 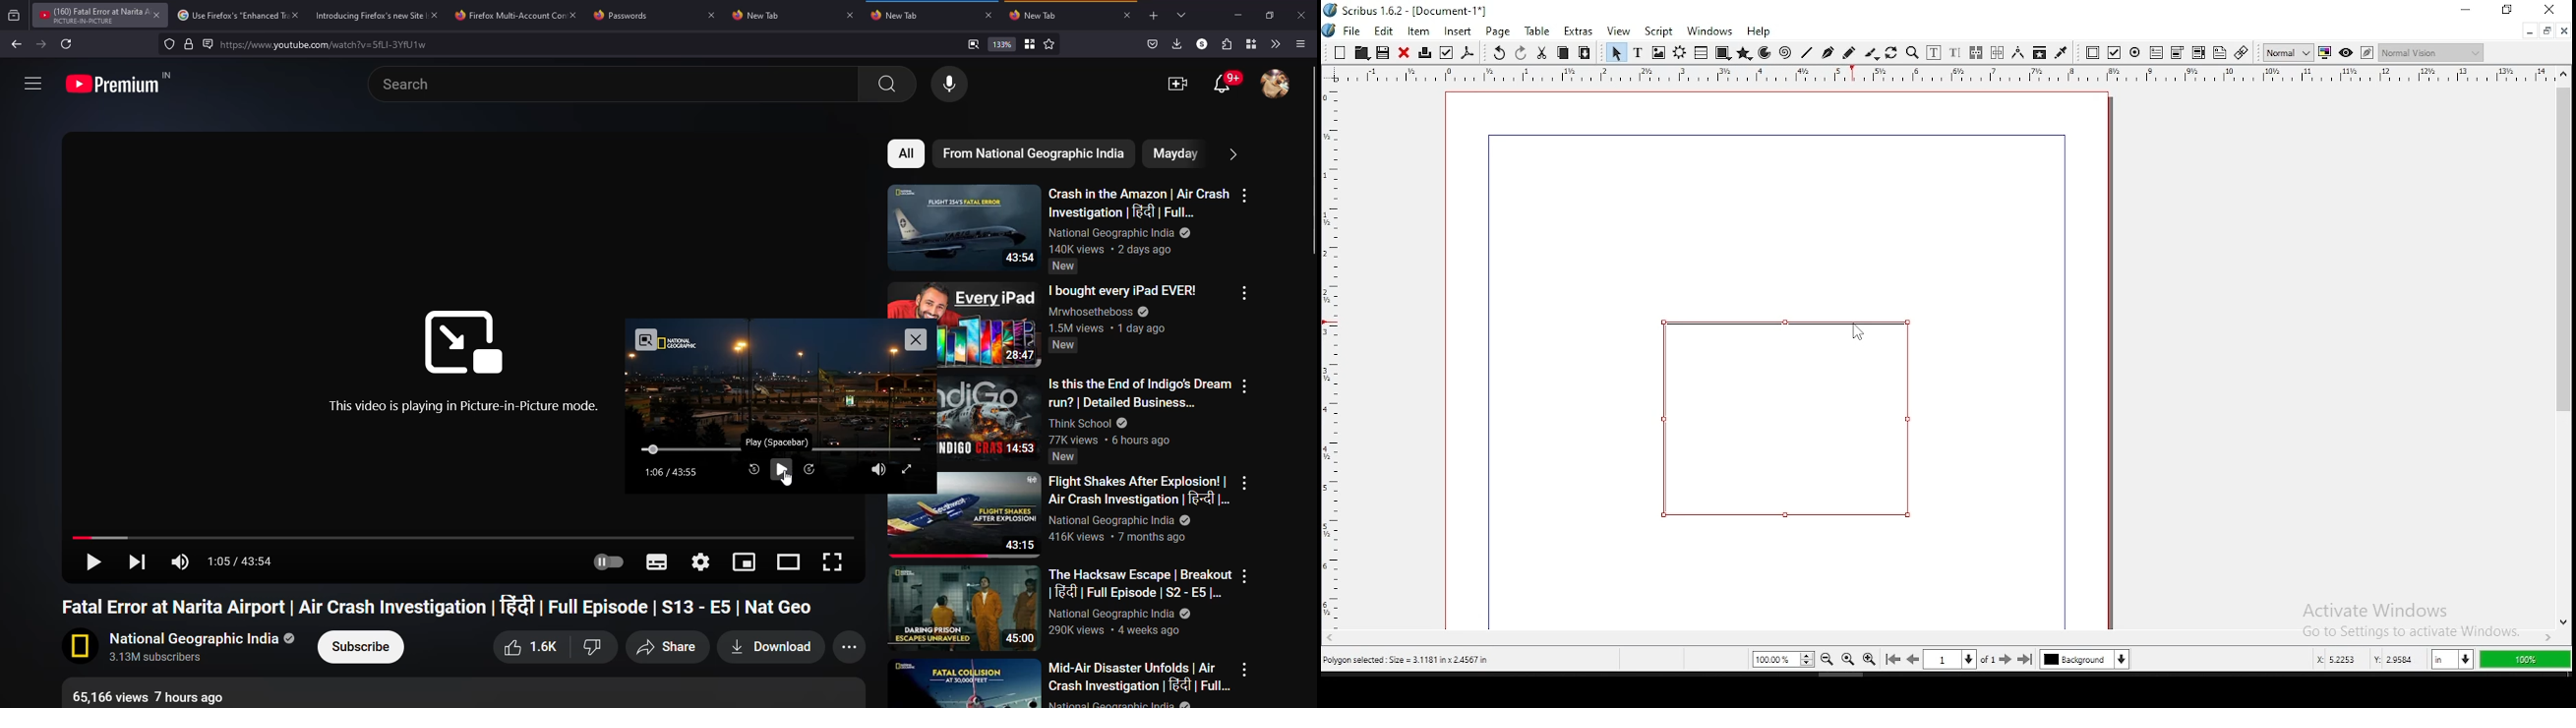 I want to click on forward, so click(x=40, y=43).